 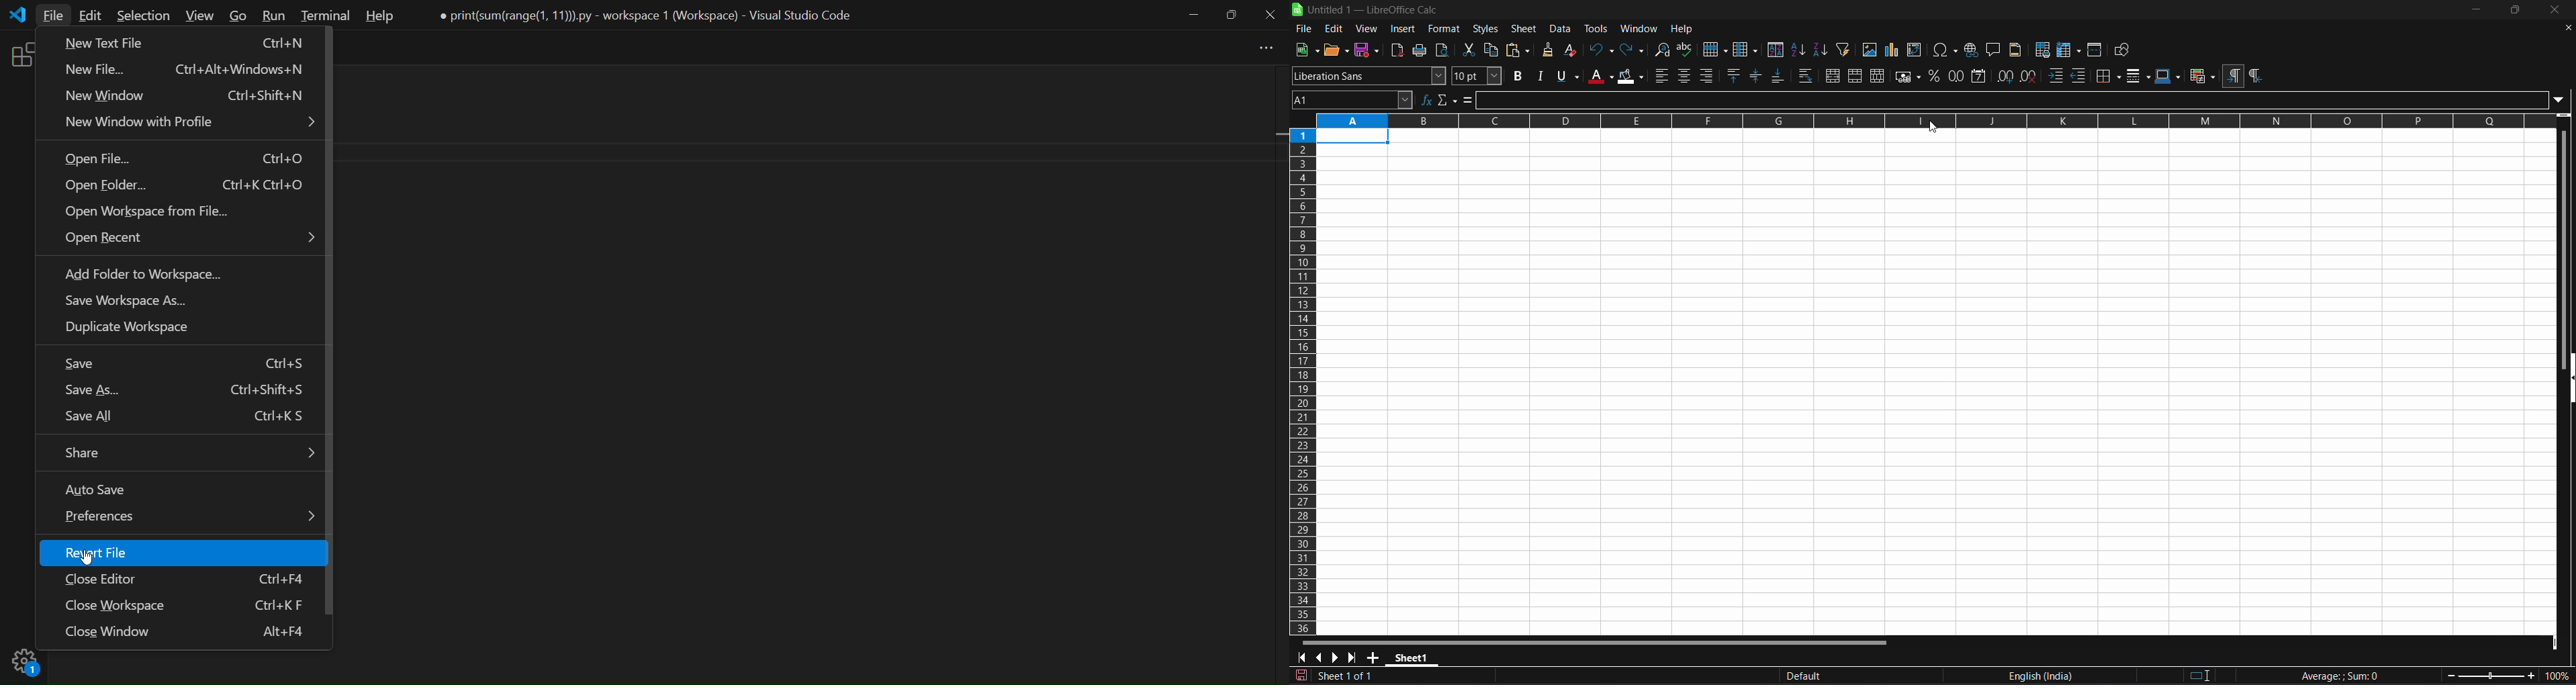 What do you see at coordinates (2041, 50) in the screenshot?
I see `define print area` at bounding box center [2041, 50].